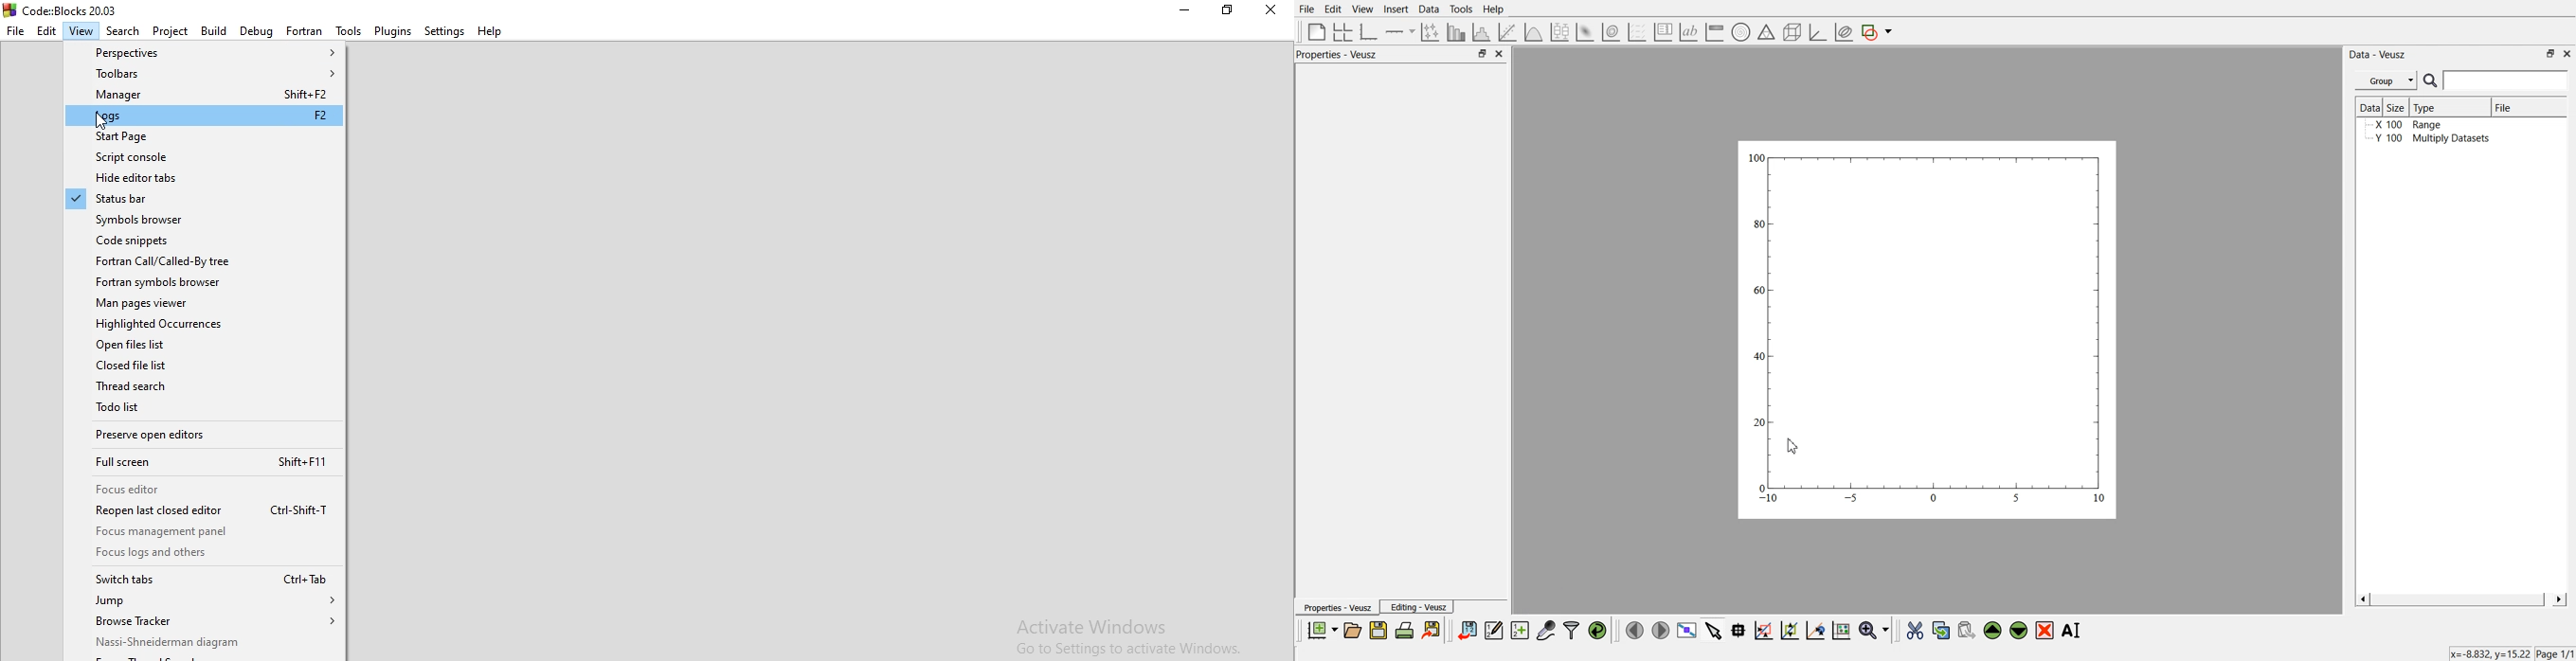  What do you see at coordinates (1790, 32) in the screenshot?
I see `3d shapes` at bounding box center [1790, 32].